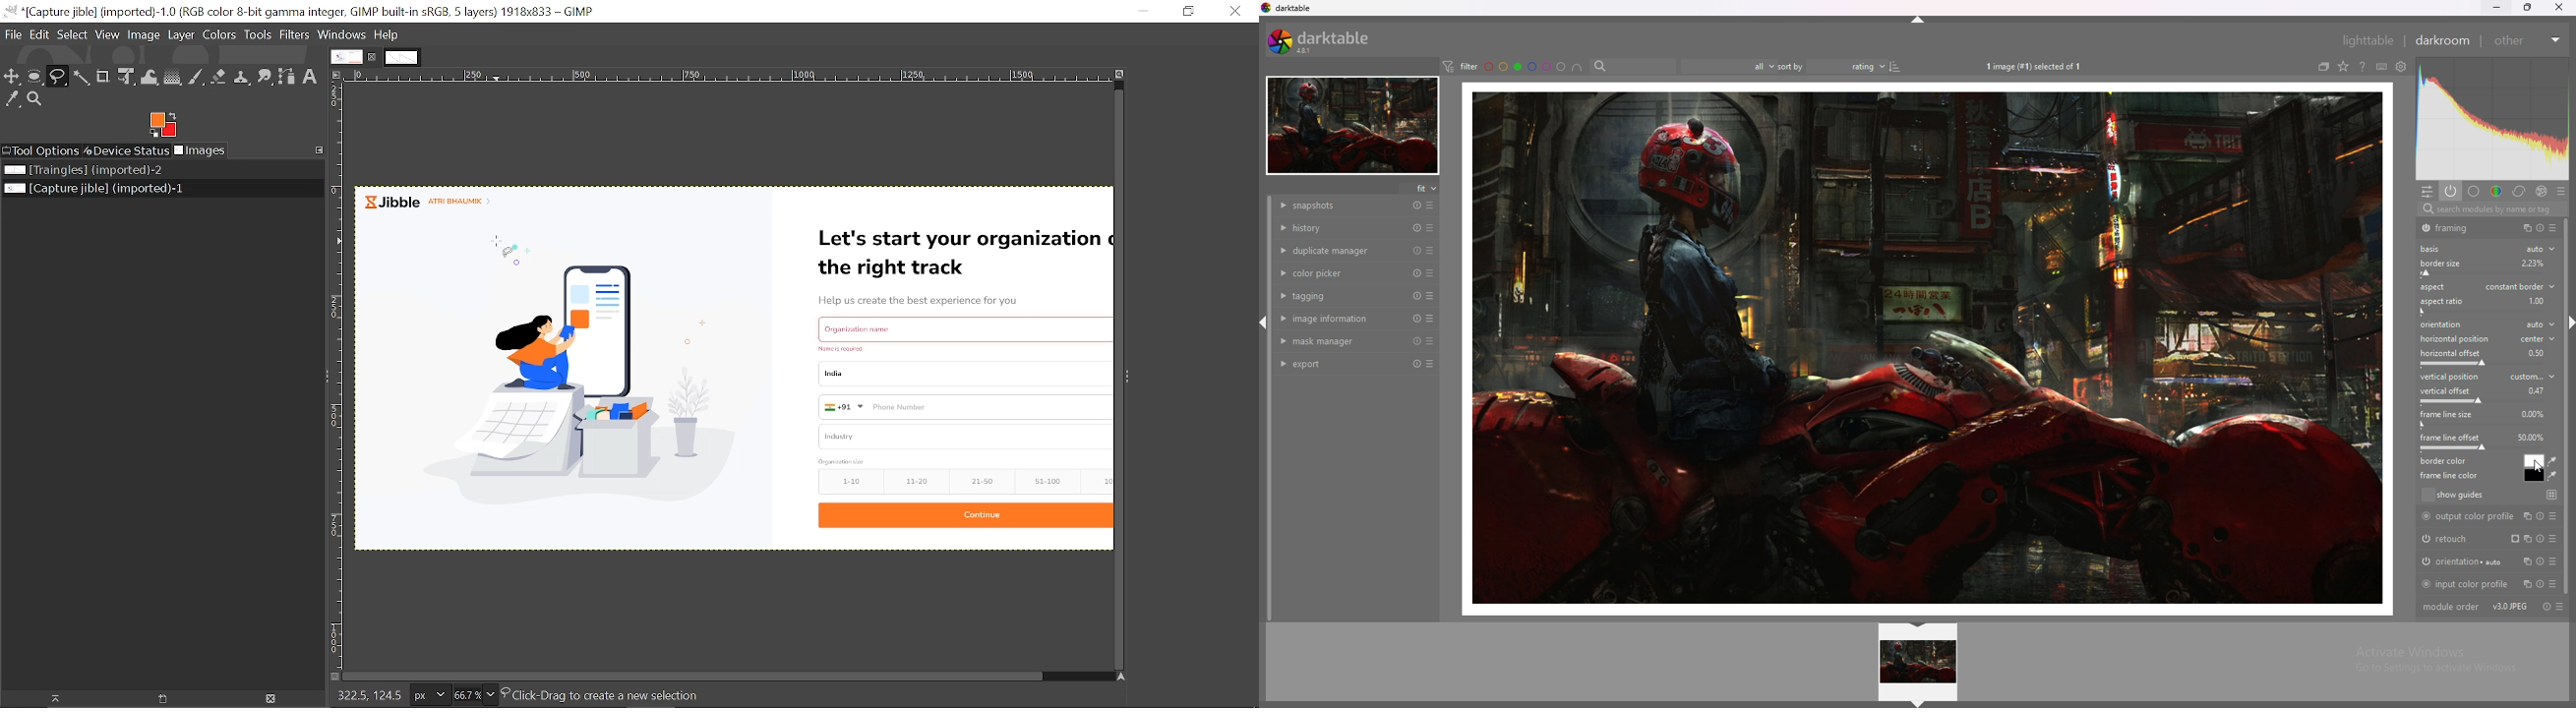 Image resolution: width=2576 pixels, height=728 pixels. I want to click on Zoom options, so click(493, 695).